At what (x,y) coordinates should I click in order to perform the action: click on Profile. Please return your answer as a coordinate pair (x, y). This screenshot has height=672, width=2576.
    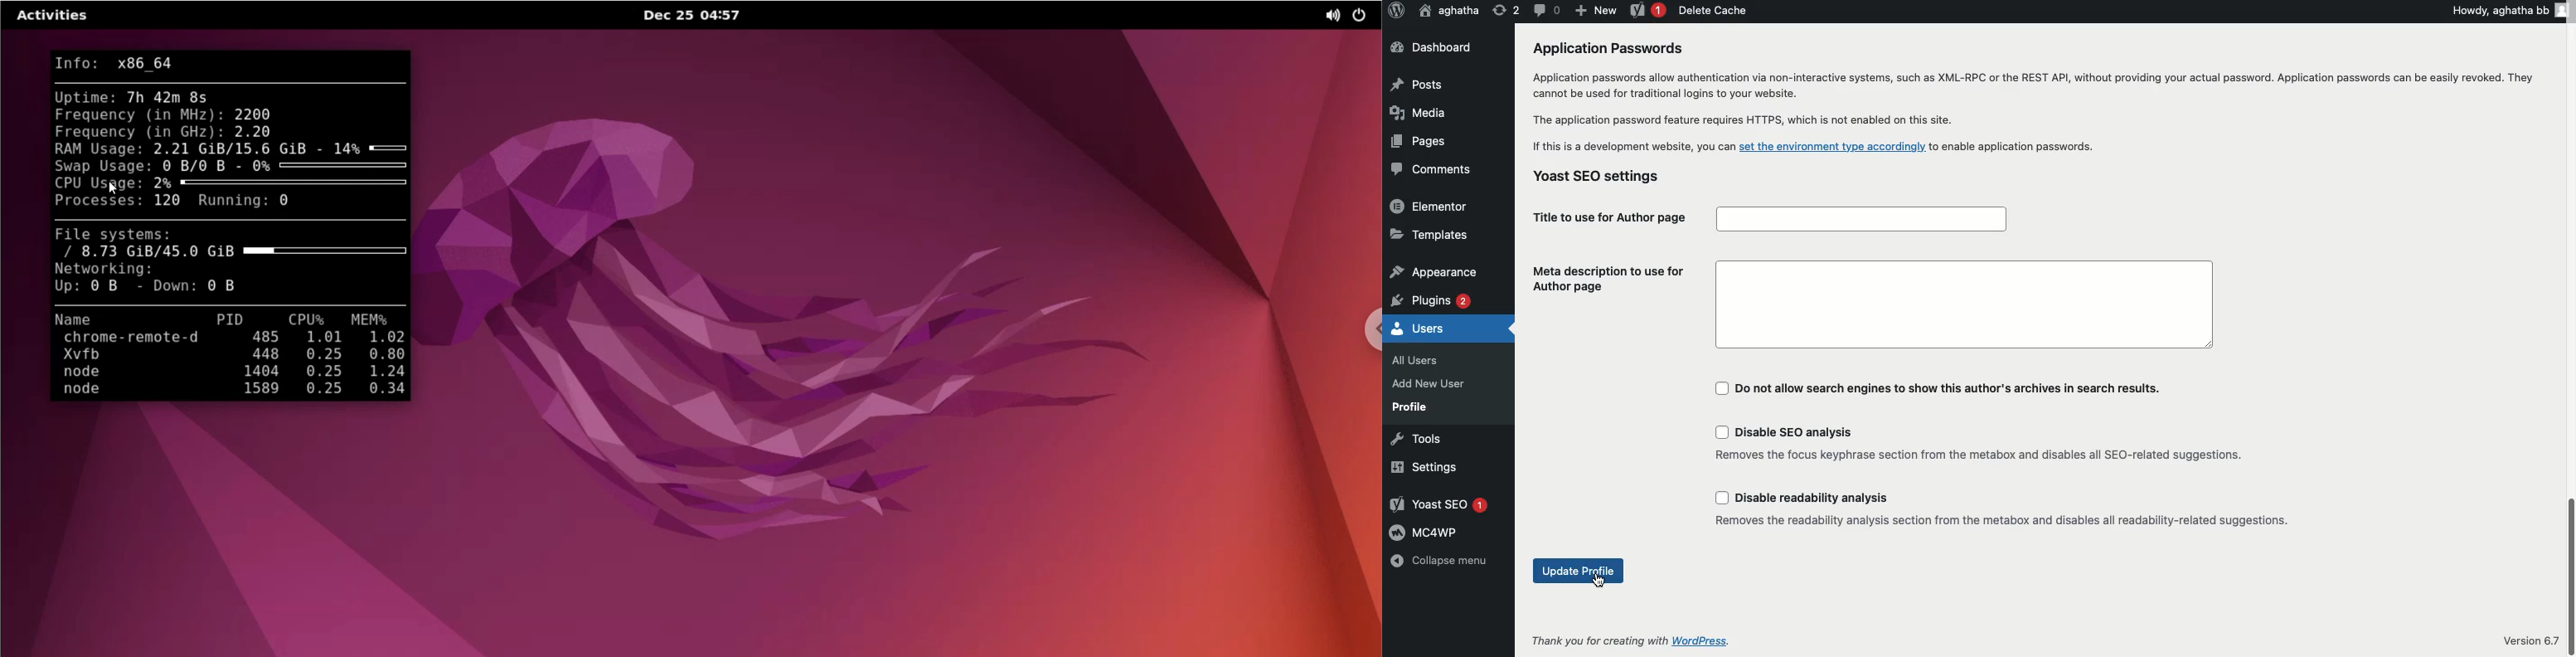
    Looking at the image, I should click on (1410, 406).